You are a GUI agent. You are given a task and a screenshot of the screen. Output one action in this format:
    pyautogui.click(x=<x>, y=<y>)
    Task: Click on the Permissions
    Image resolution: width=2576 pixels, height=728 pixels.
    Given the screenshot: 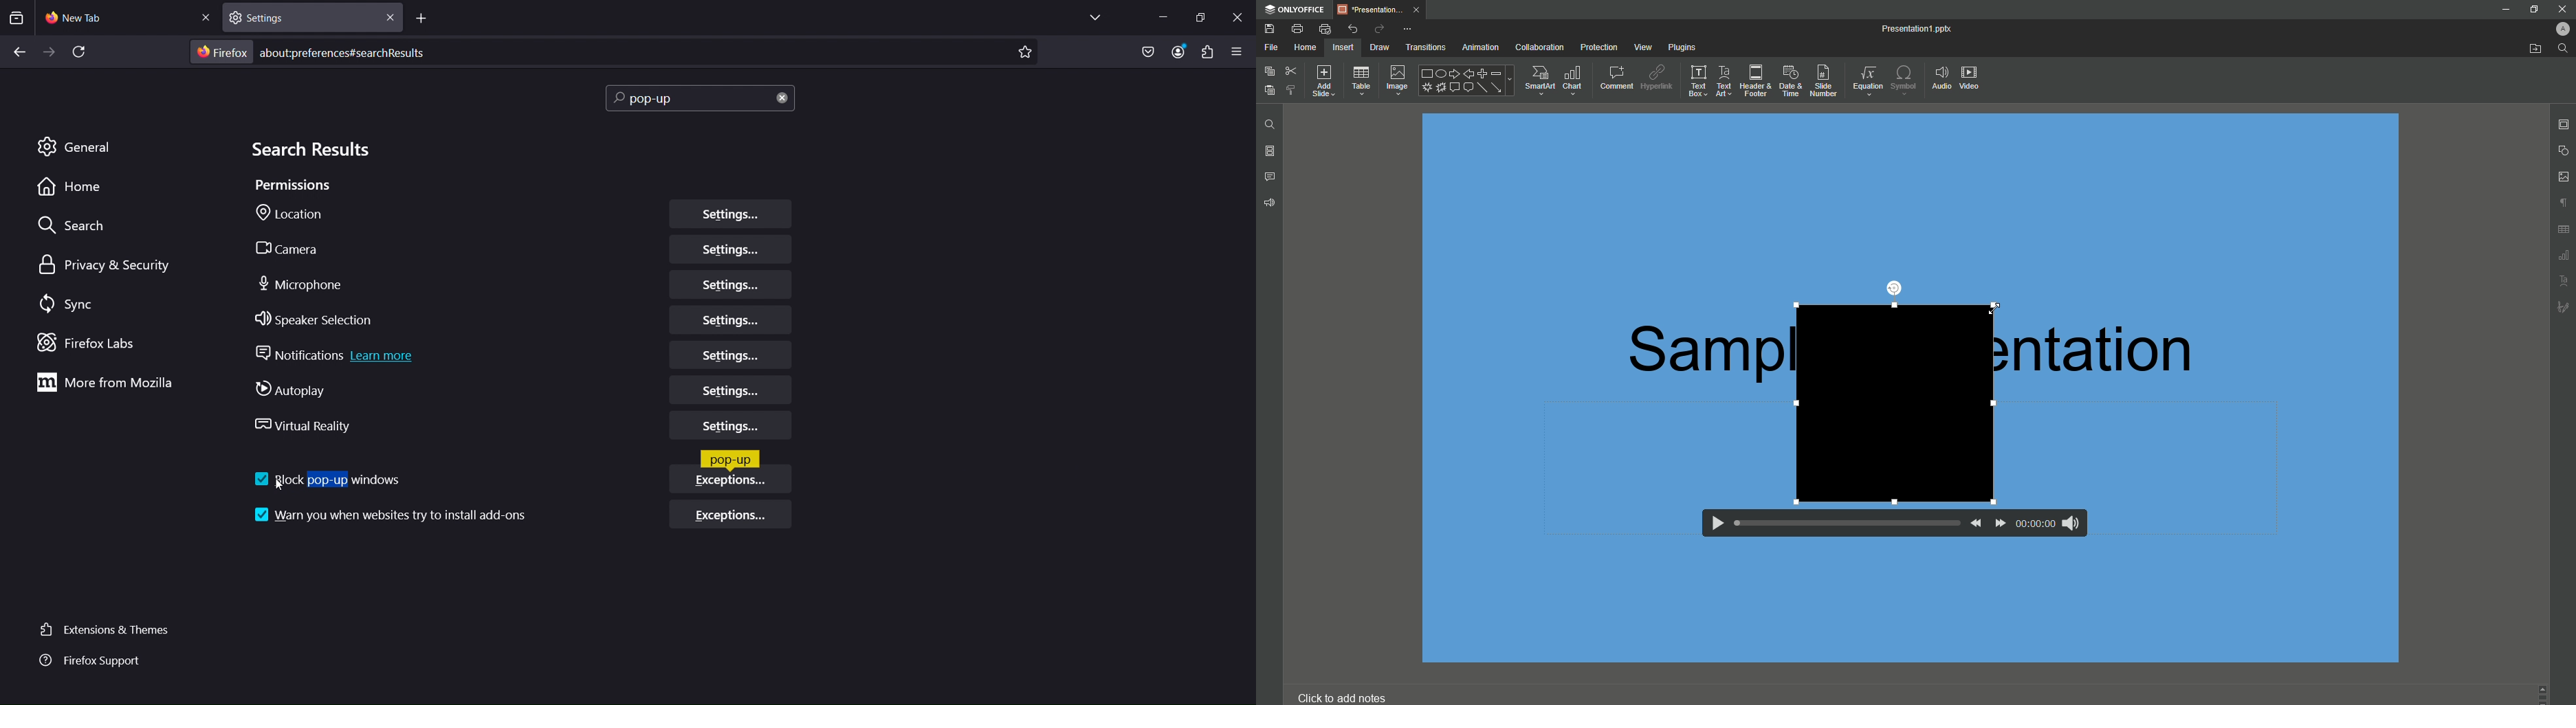 What is the action you would take?
    pyautogui.click(x=294, y=188)
    